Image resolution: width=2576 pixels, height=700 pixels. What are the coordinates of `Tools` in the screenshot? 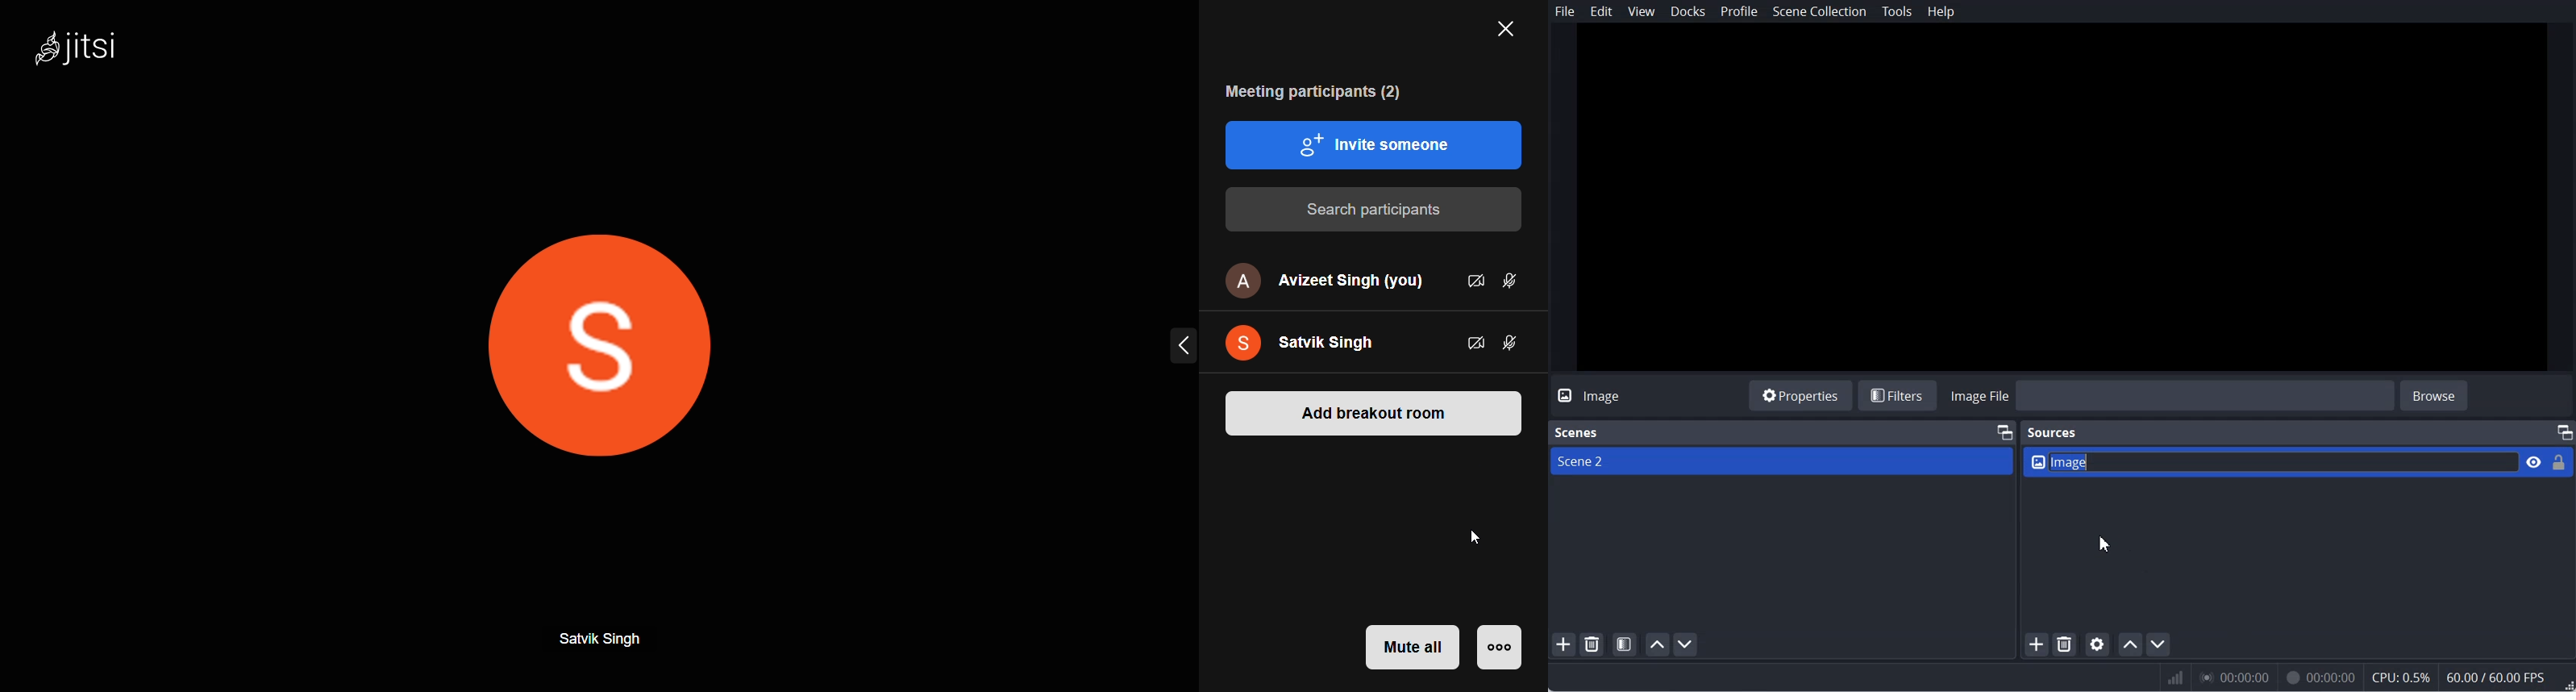 It's located at (1898, 12).